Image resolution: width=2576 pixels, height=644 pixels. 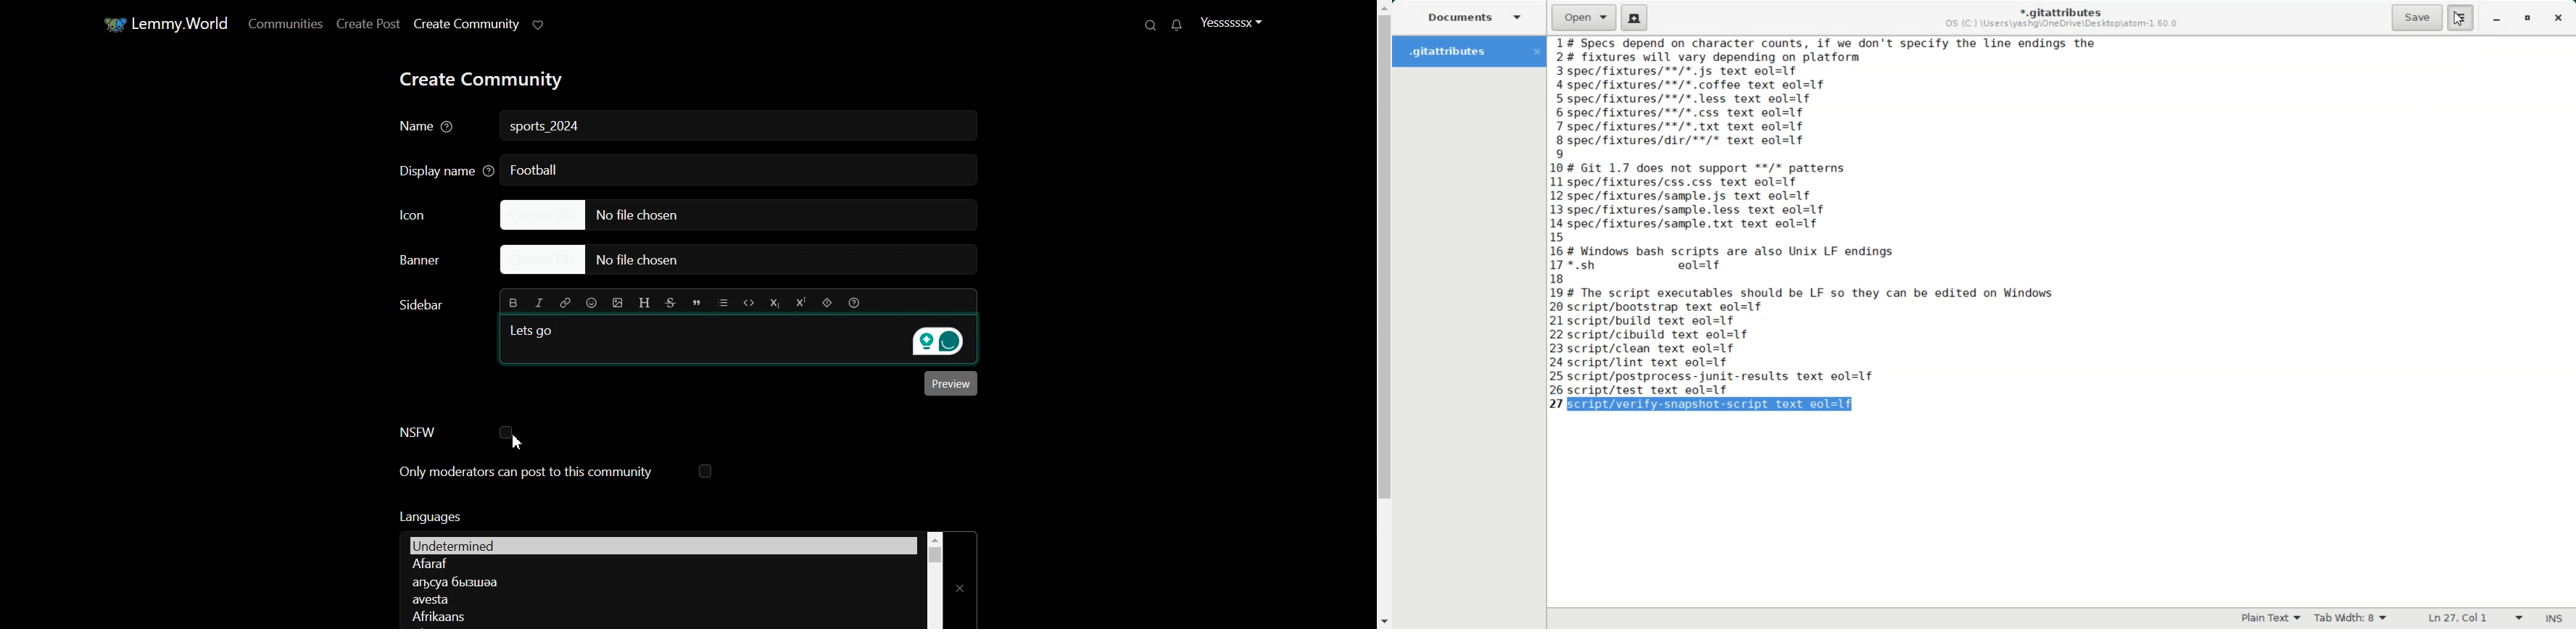 I want to click on Communities, so click(x=283, y=23).